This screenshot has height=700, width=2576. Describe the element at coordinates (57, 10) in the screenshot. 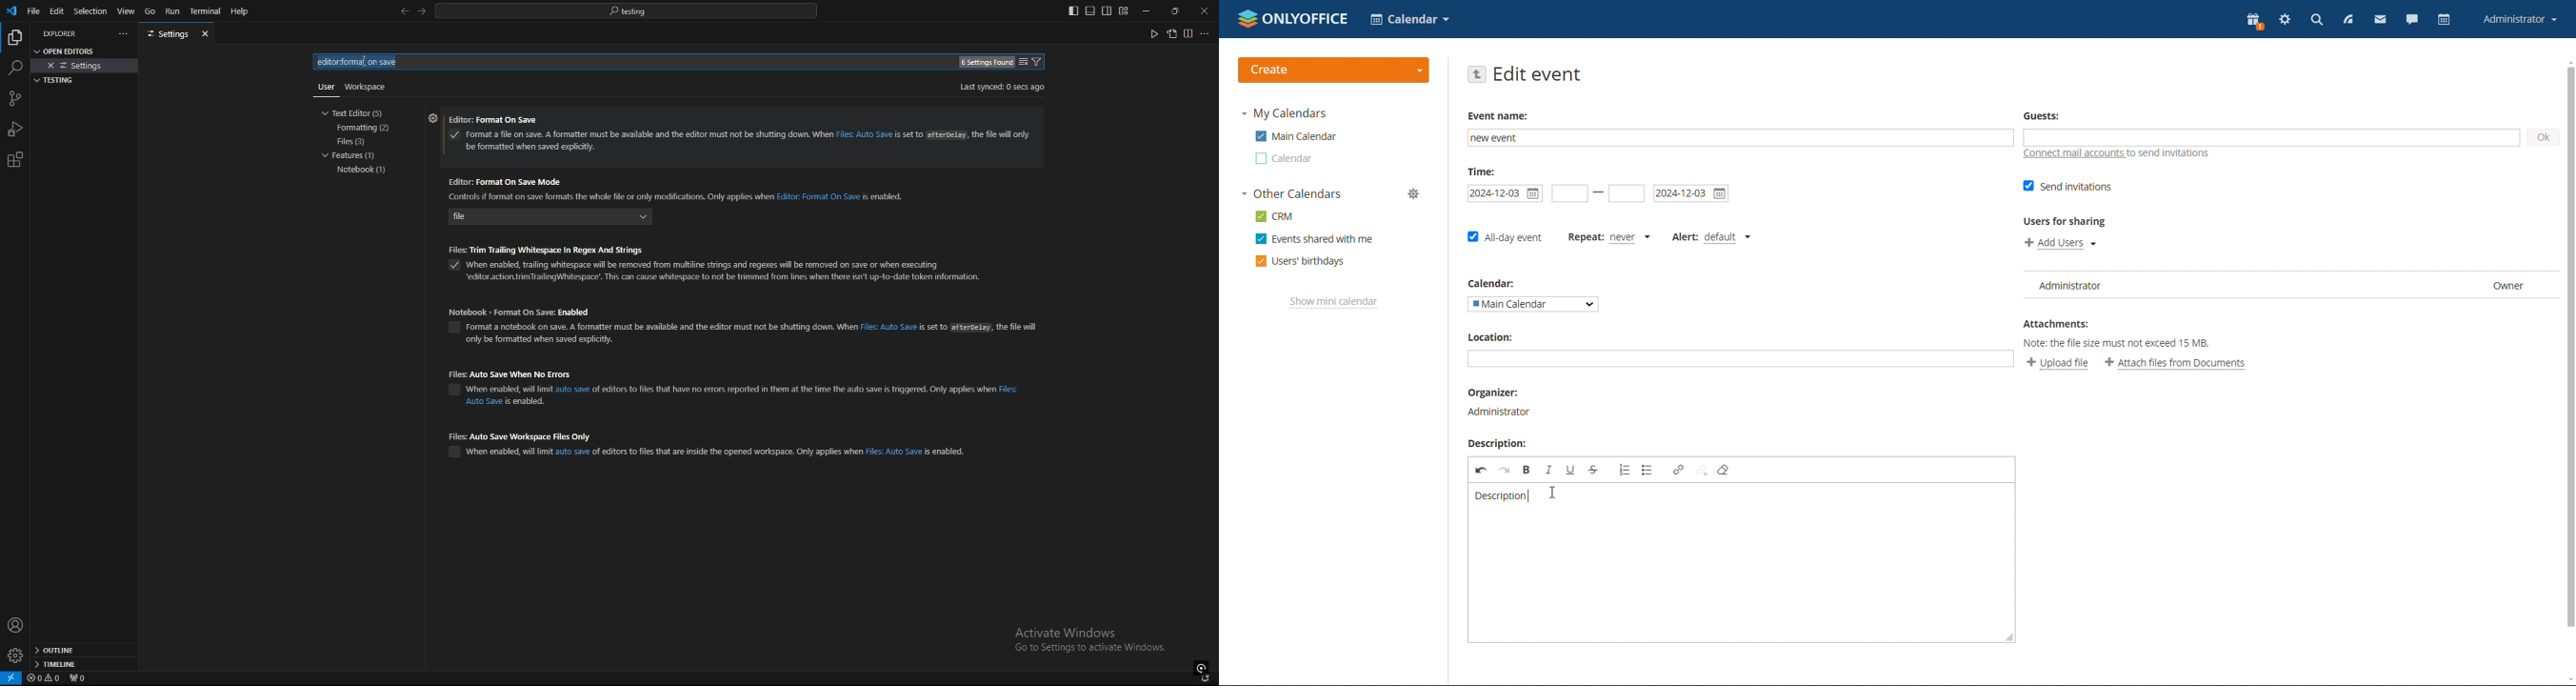

I see `edit` at that location.